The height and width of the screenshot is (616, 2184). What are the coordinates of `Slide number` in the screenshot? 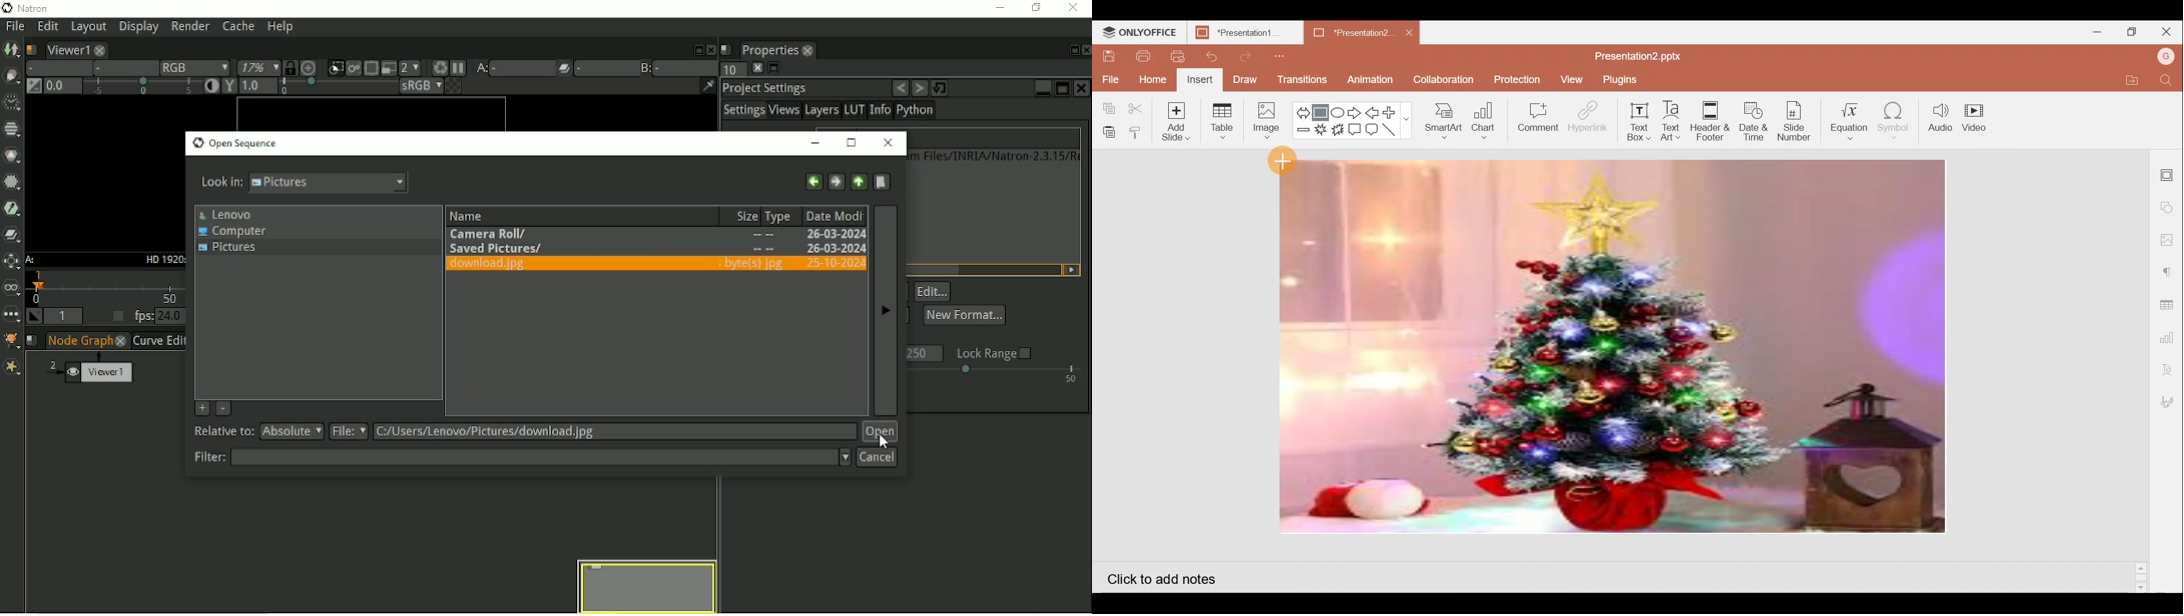 It's located at (1798, 120).